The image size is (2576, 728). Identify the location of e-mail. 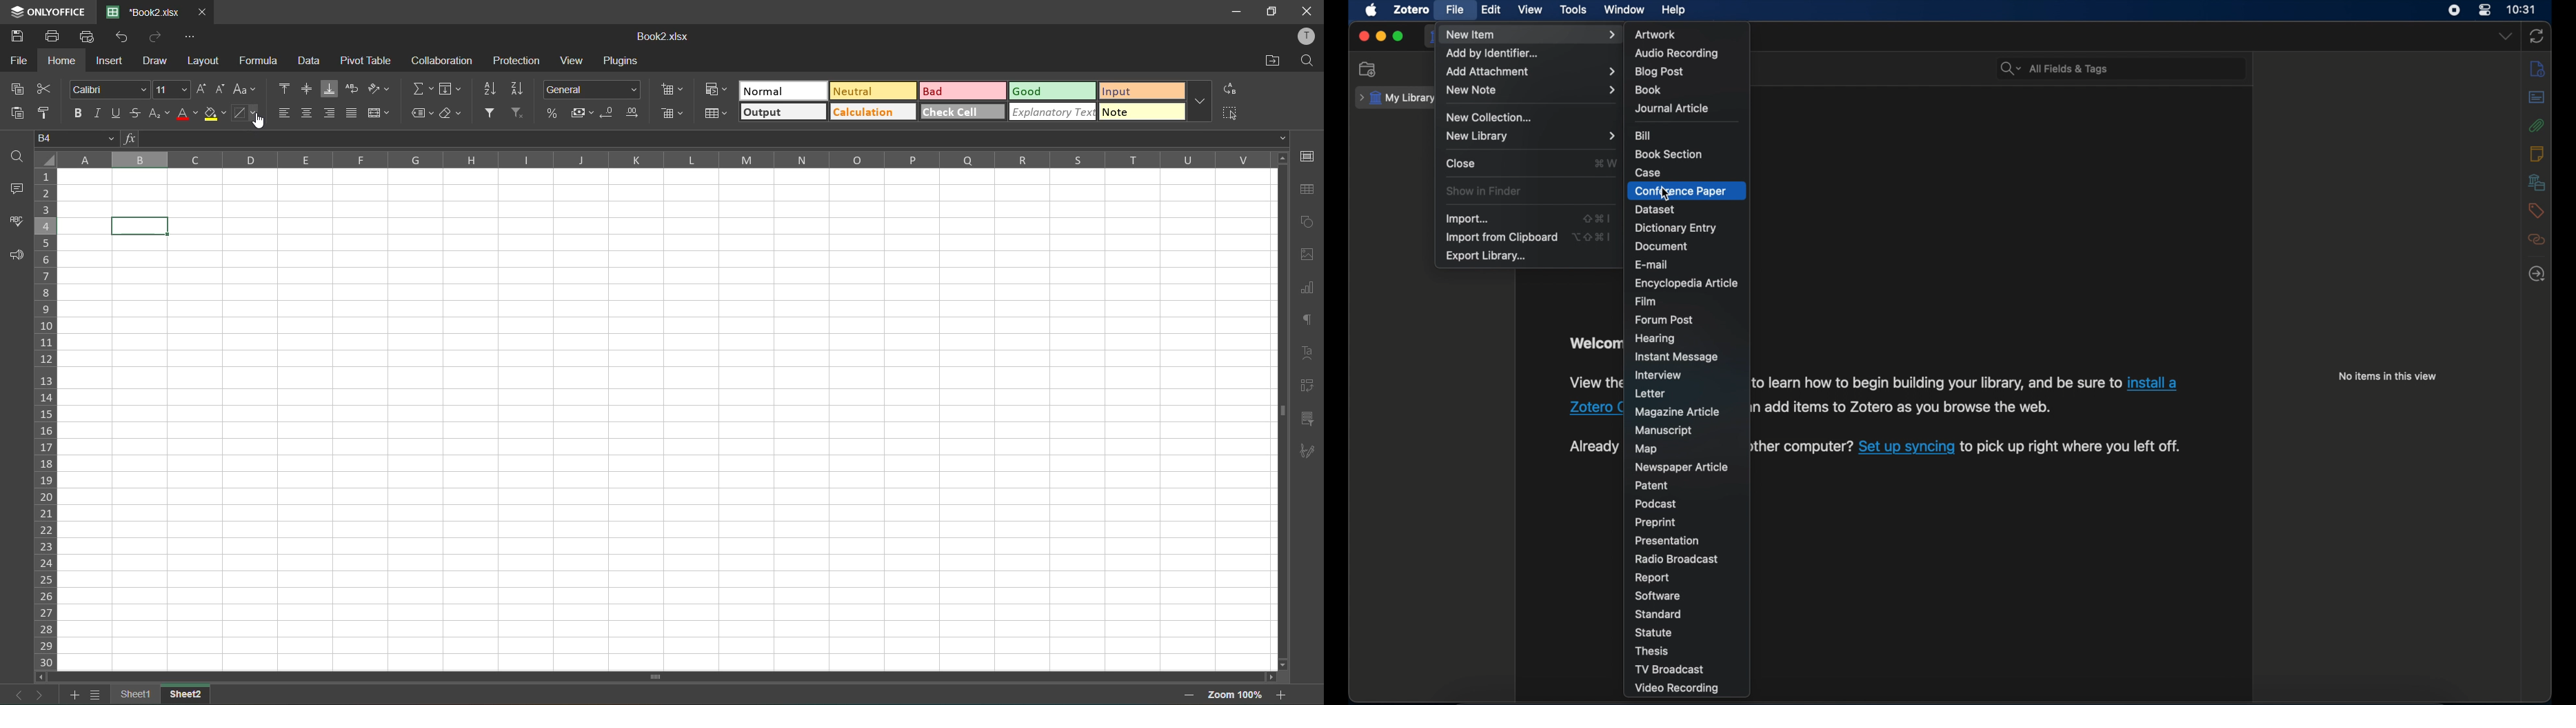
(1650, 264).